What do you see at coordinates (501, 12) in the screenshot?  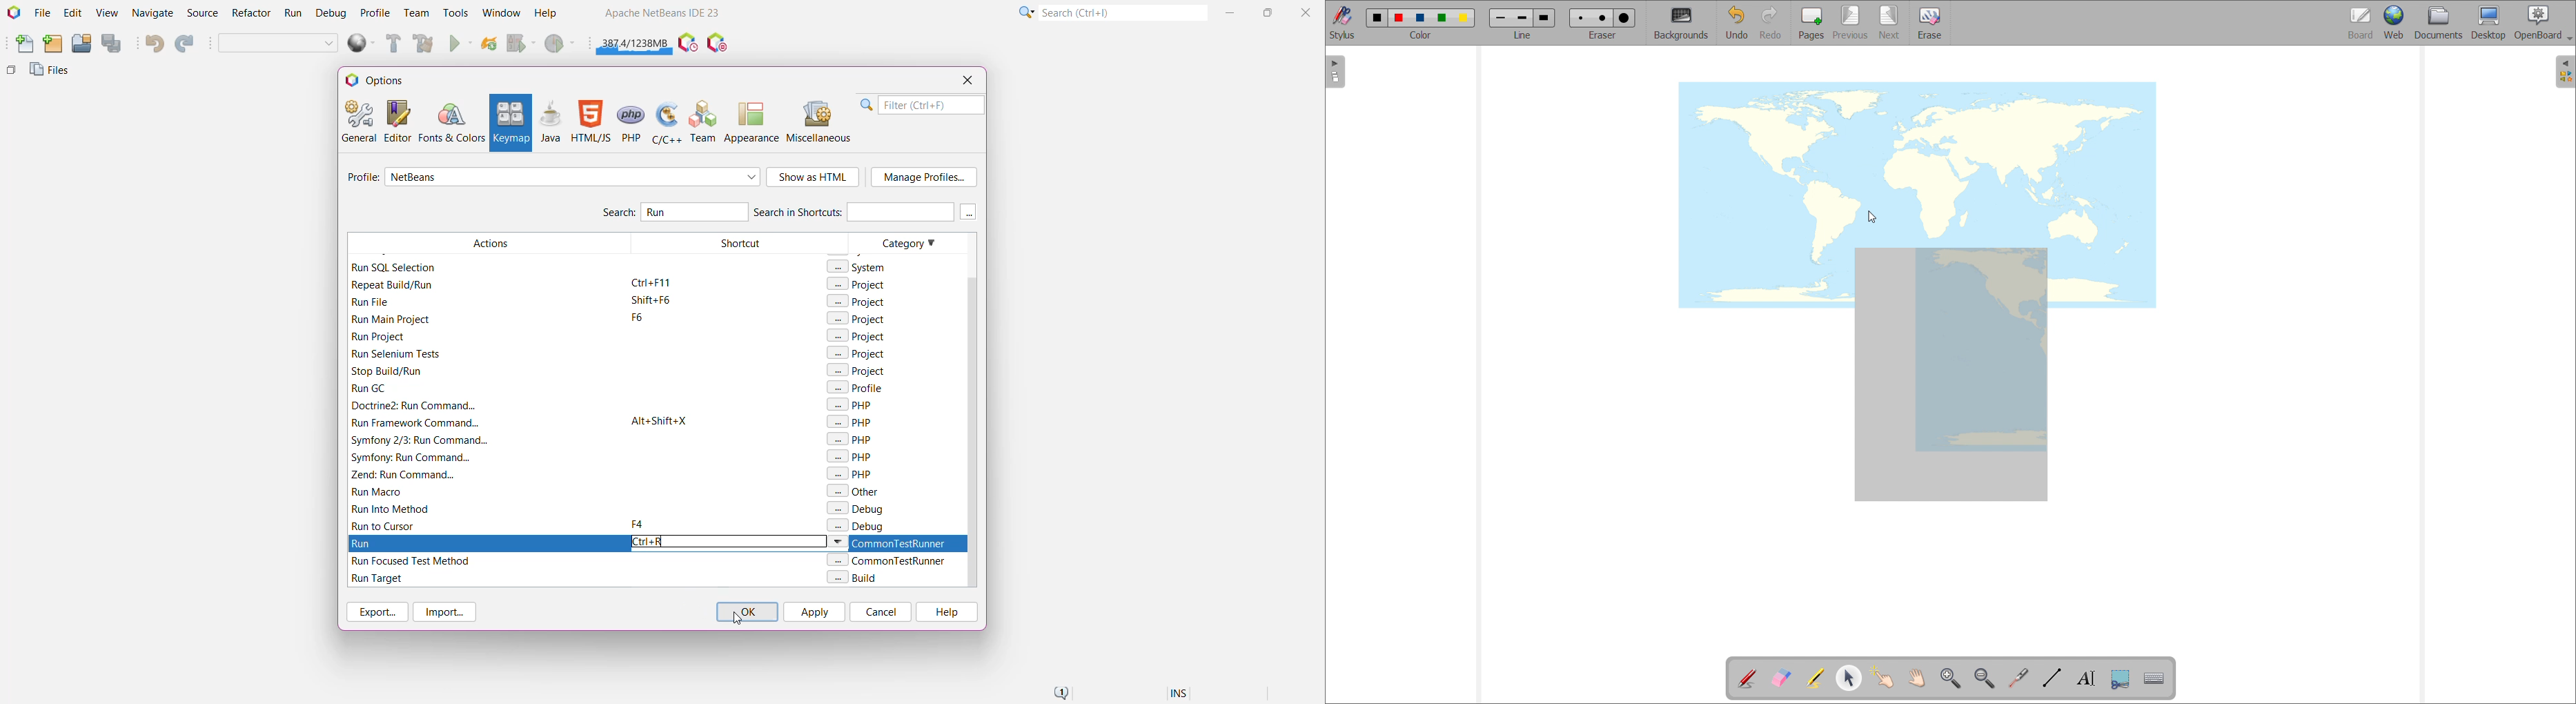 I see `Window` at bounding box center [501, 12].